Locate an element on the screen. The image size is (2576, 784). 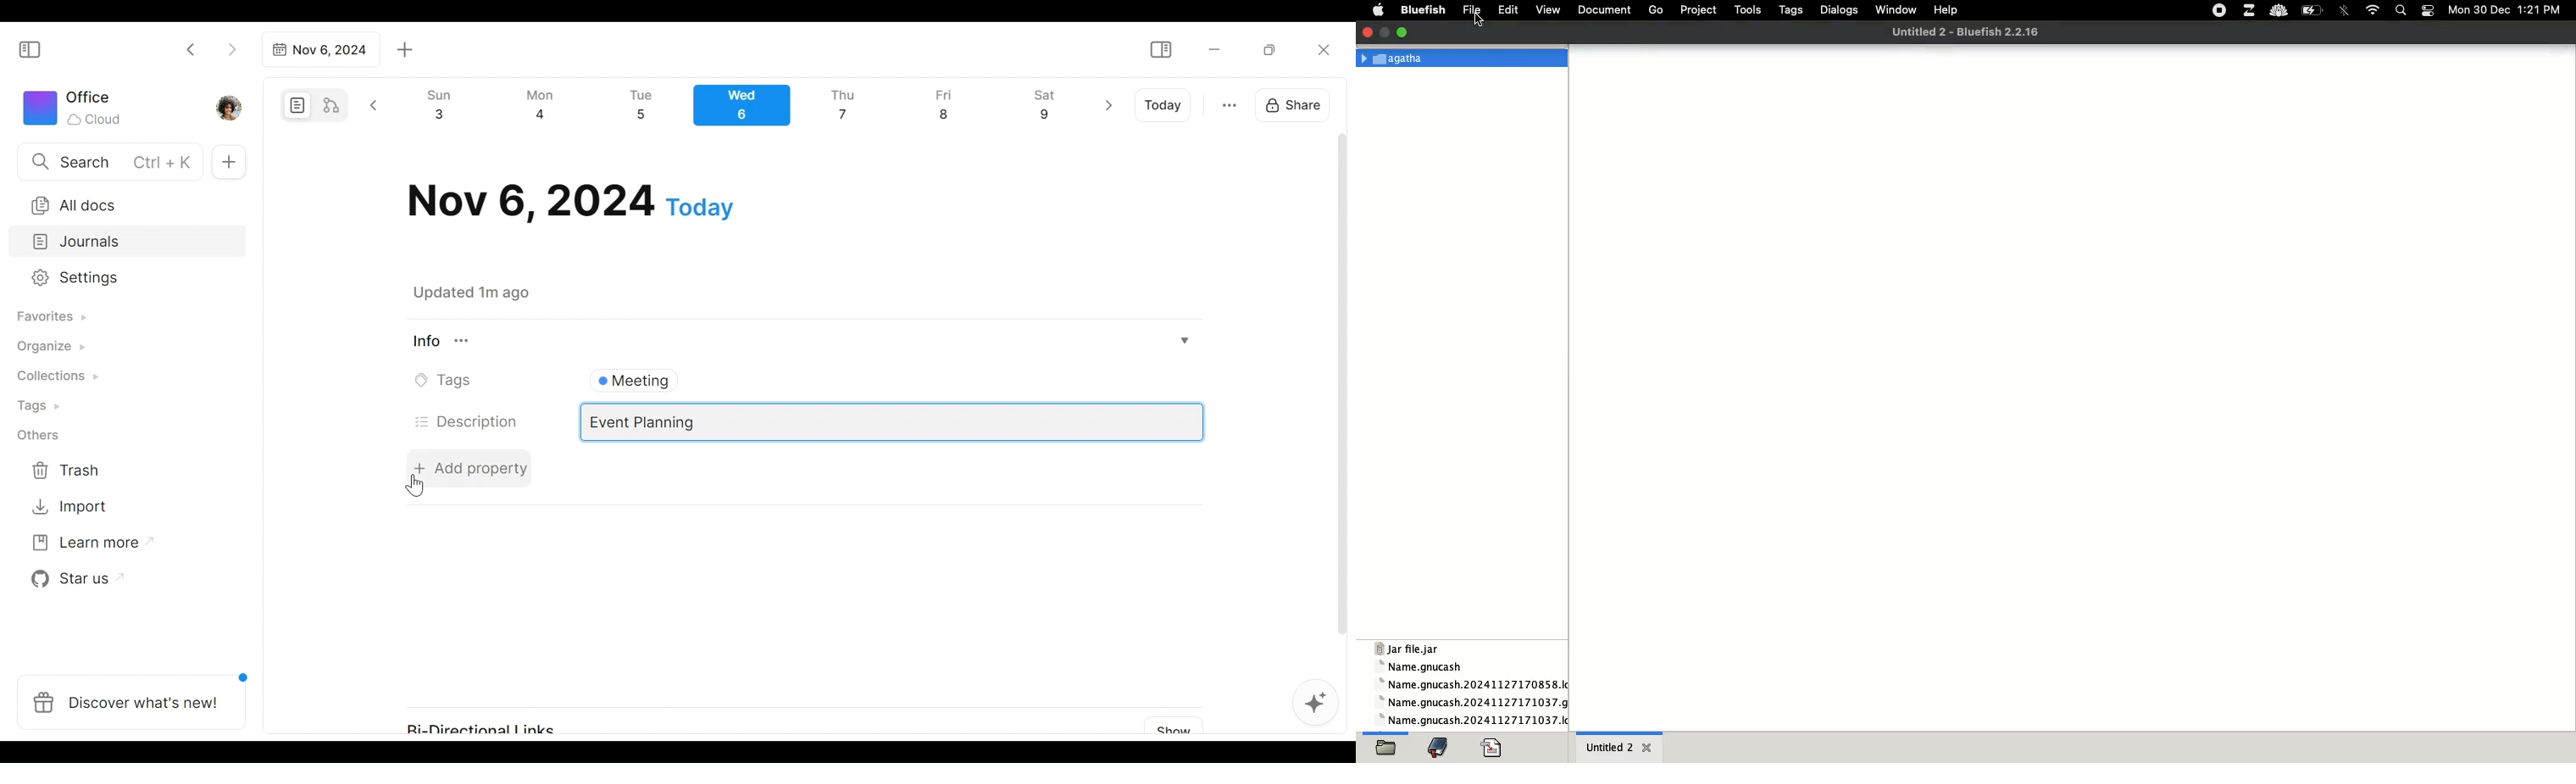
untitled is located at coordinates (1609, 748).